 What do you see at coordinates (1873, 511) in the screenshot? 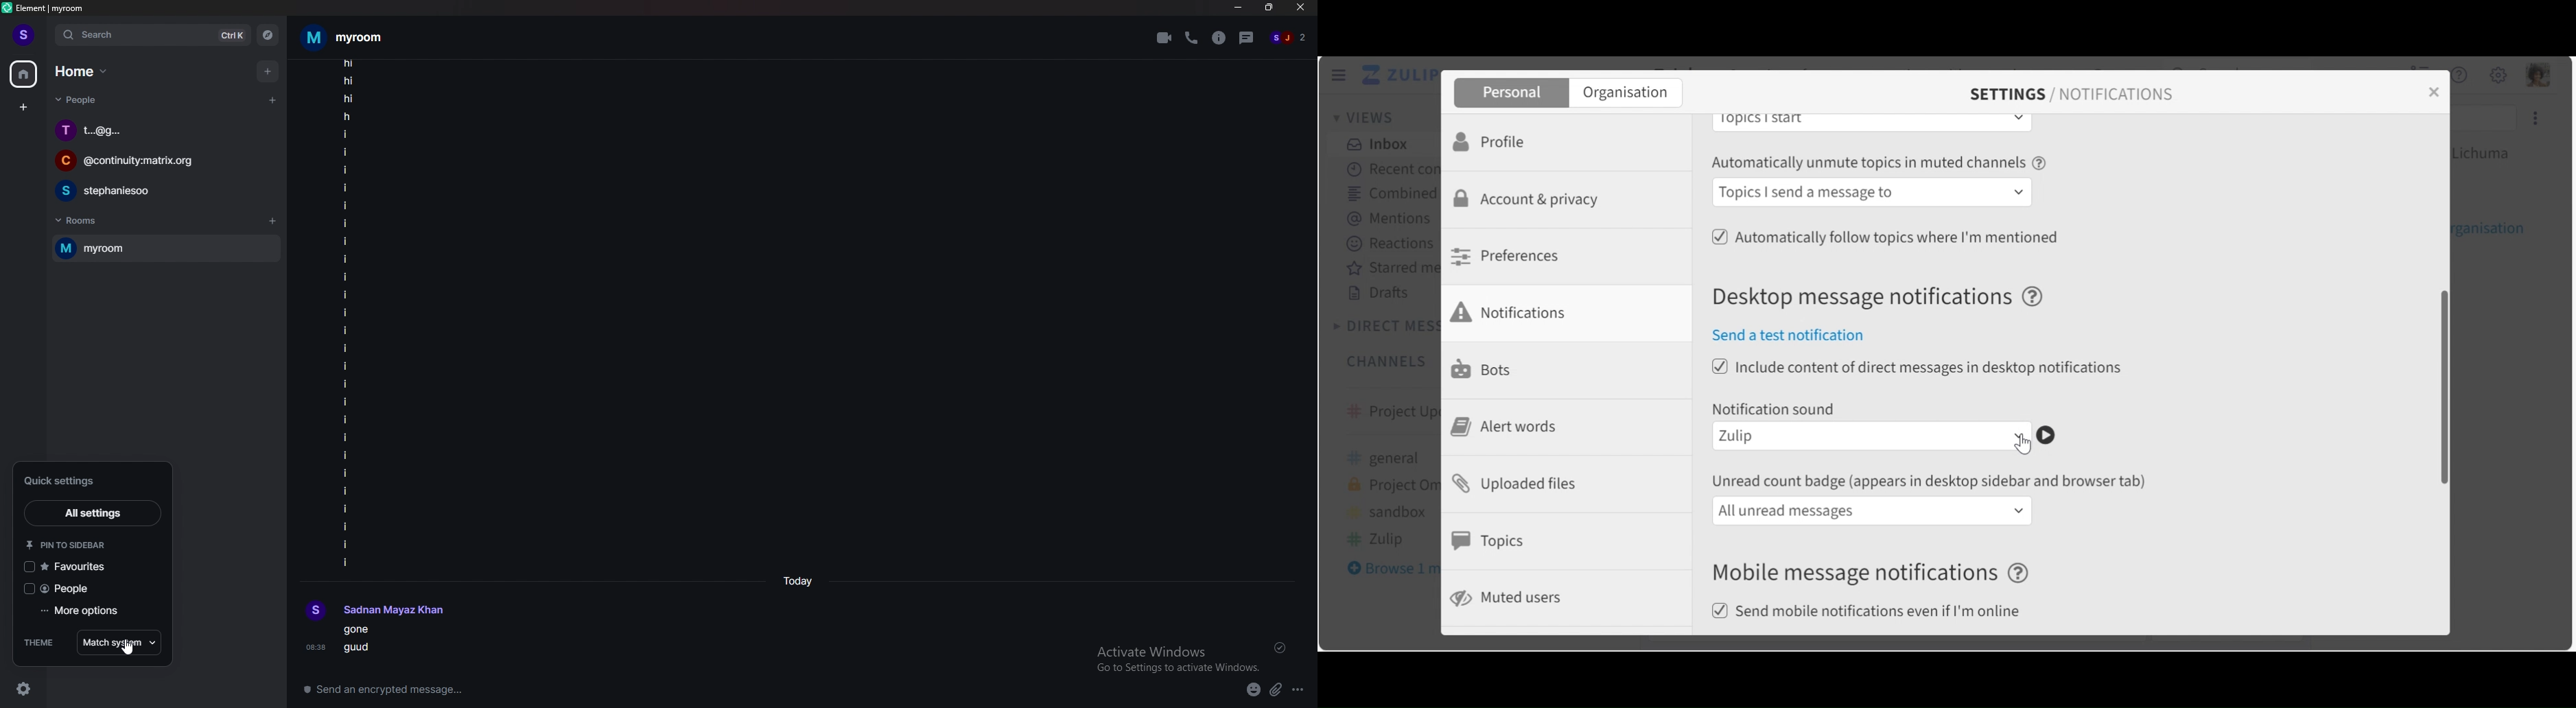
I see `unread count badge dropdown menu` at bounding box center [1873, 511].